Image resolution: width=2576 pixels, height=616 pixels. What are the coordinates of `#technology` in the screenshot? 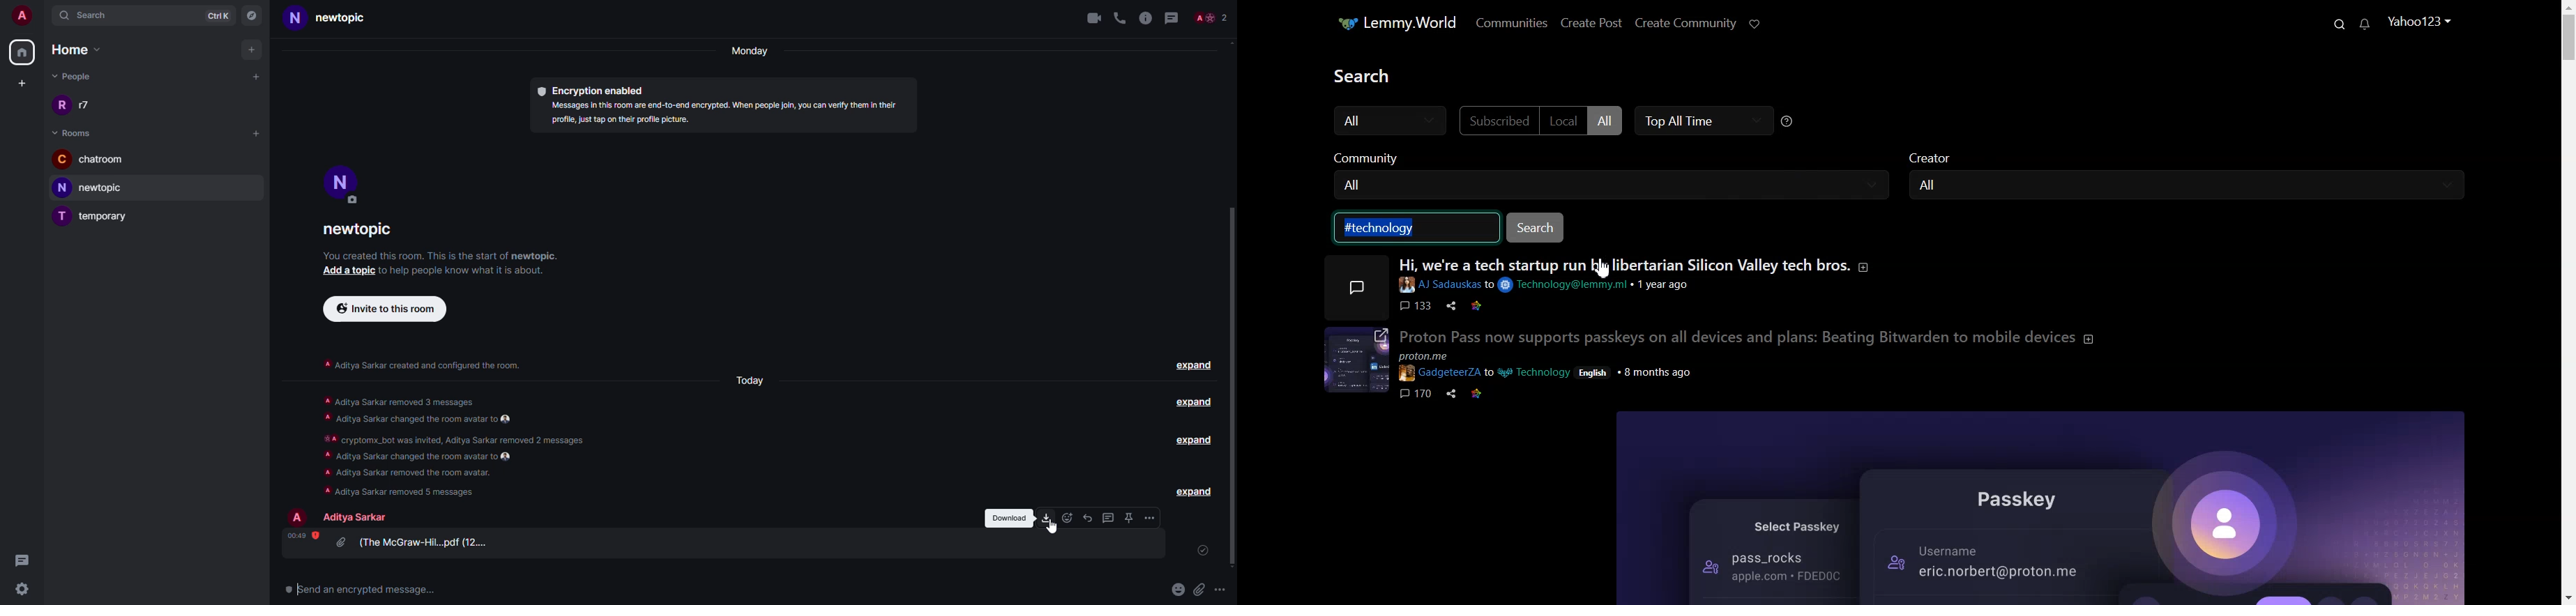 It's located at (1390, 229).